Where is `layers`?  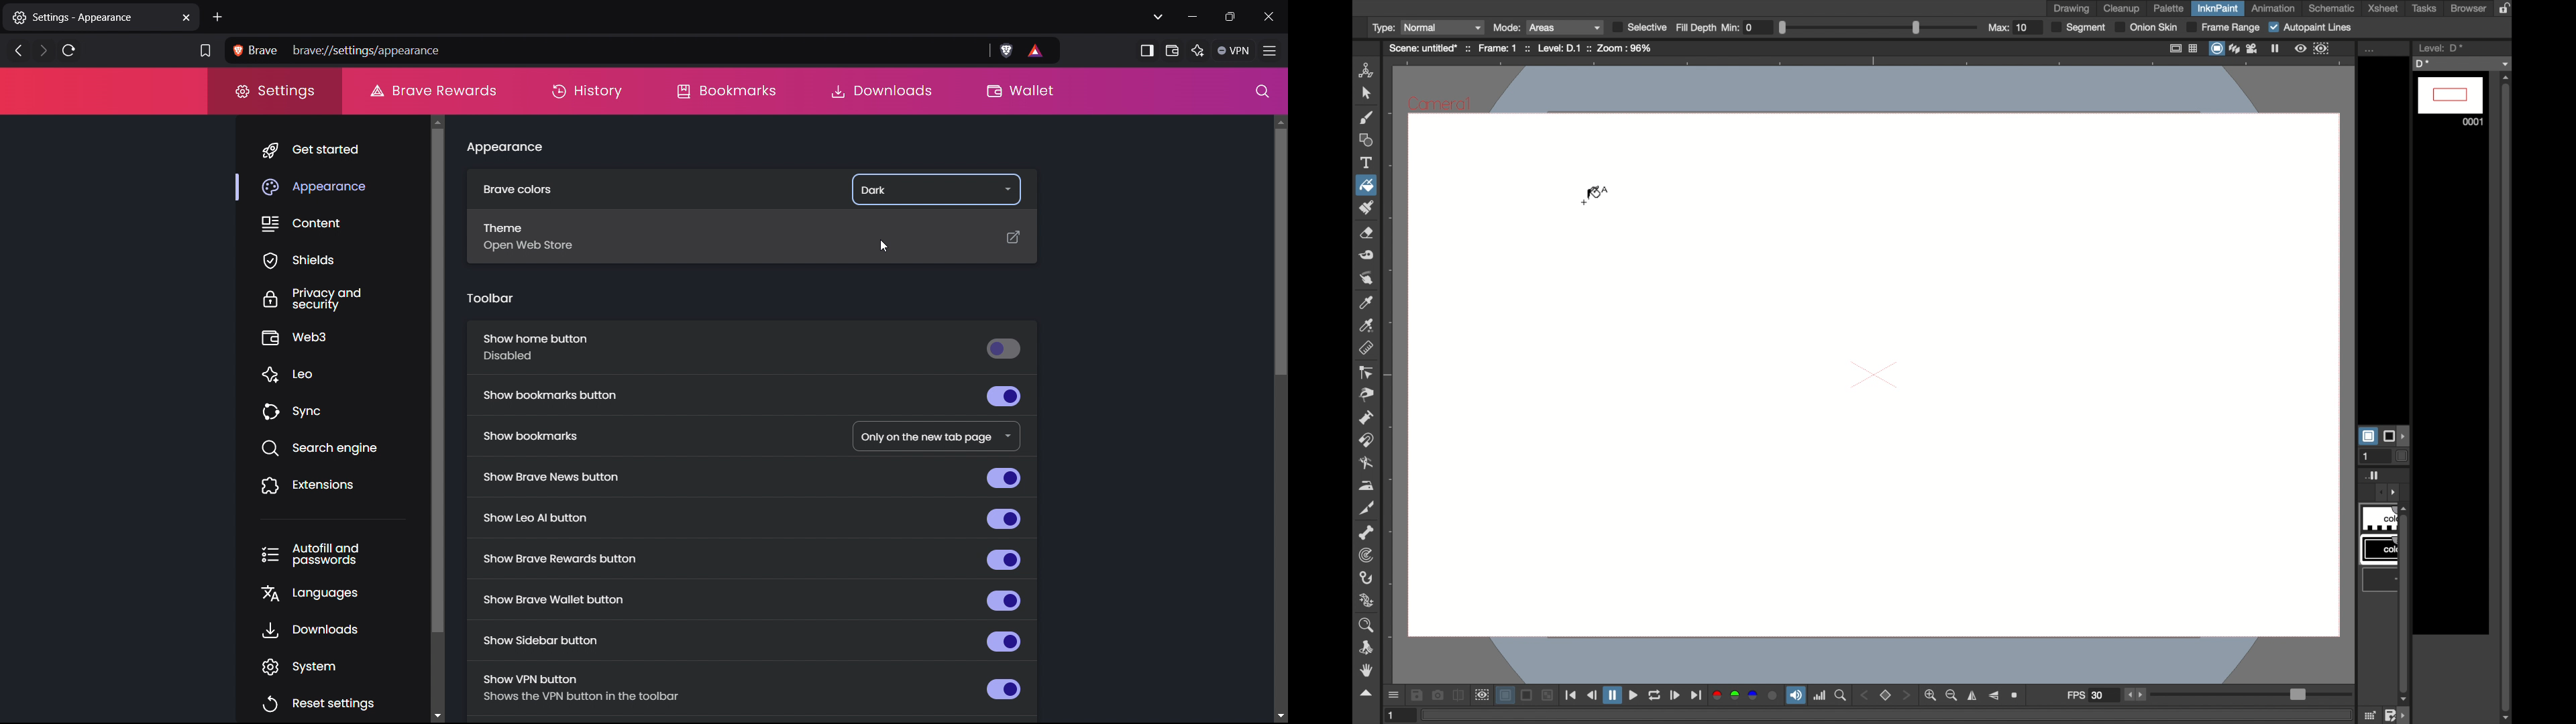
layers is located at coordinates (2237, 48).